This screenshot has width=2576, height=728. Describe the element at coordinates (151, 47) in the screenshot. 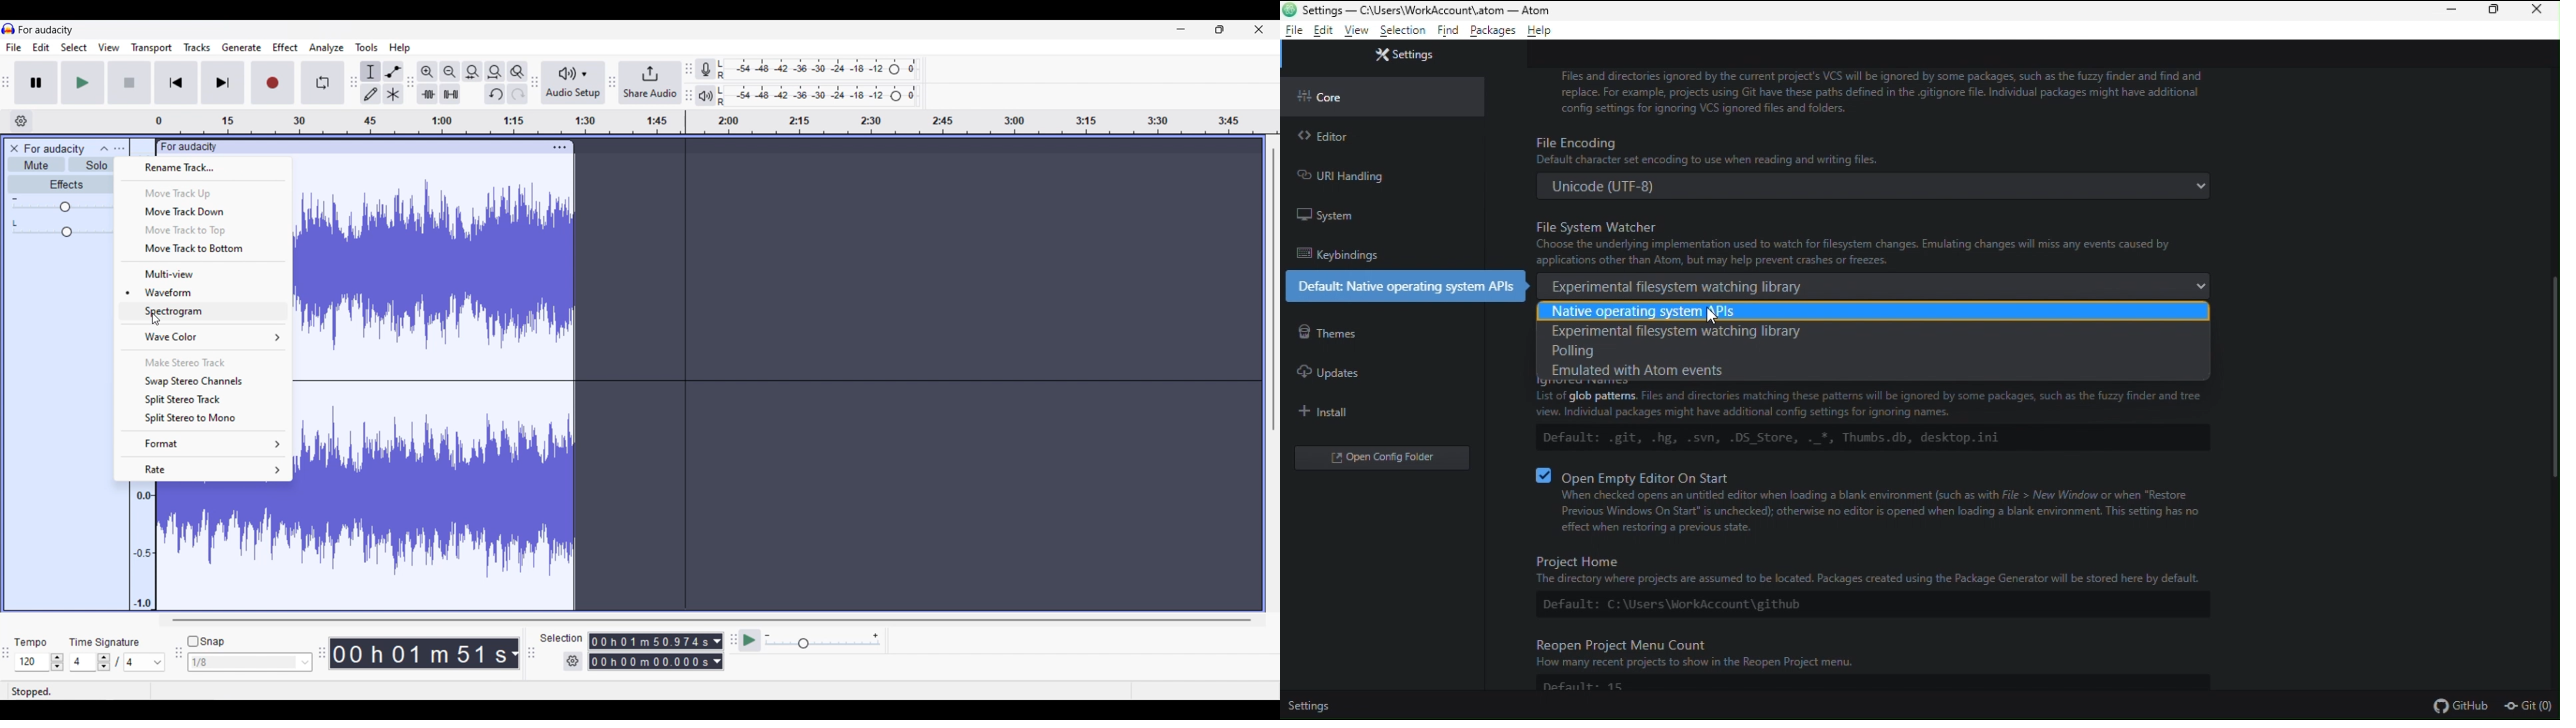

I see `Transport menu` at that location.